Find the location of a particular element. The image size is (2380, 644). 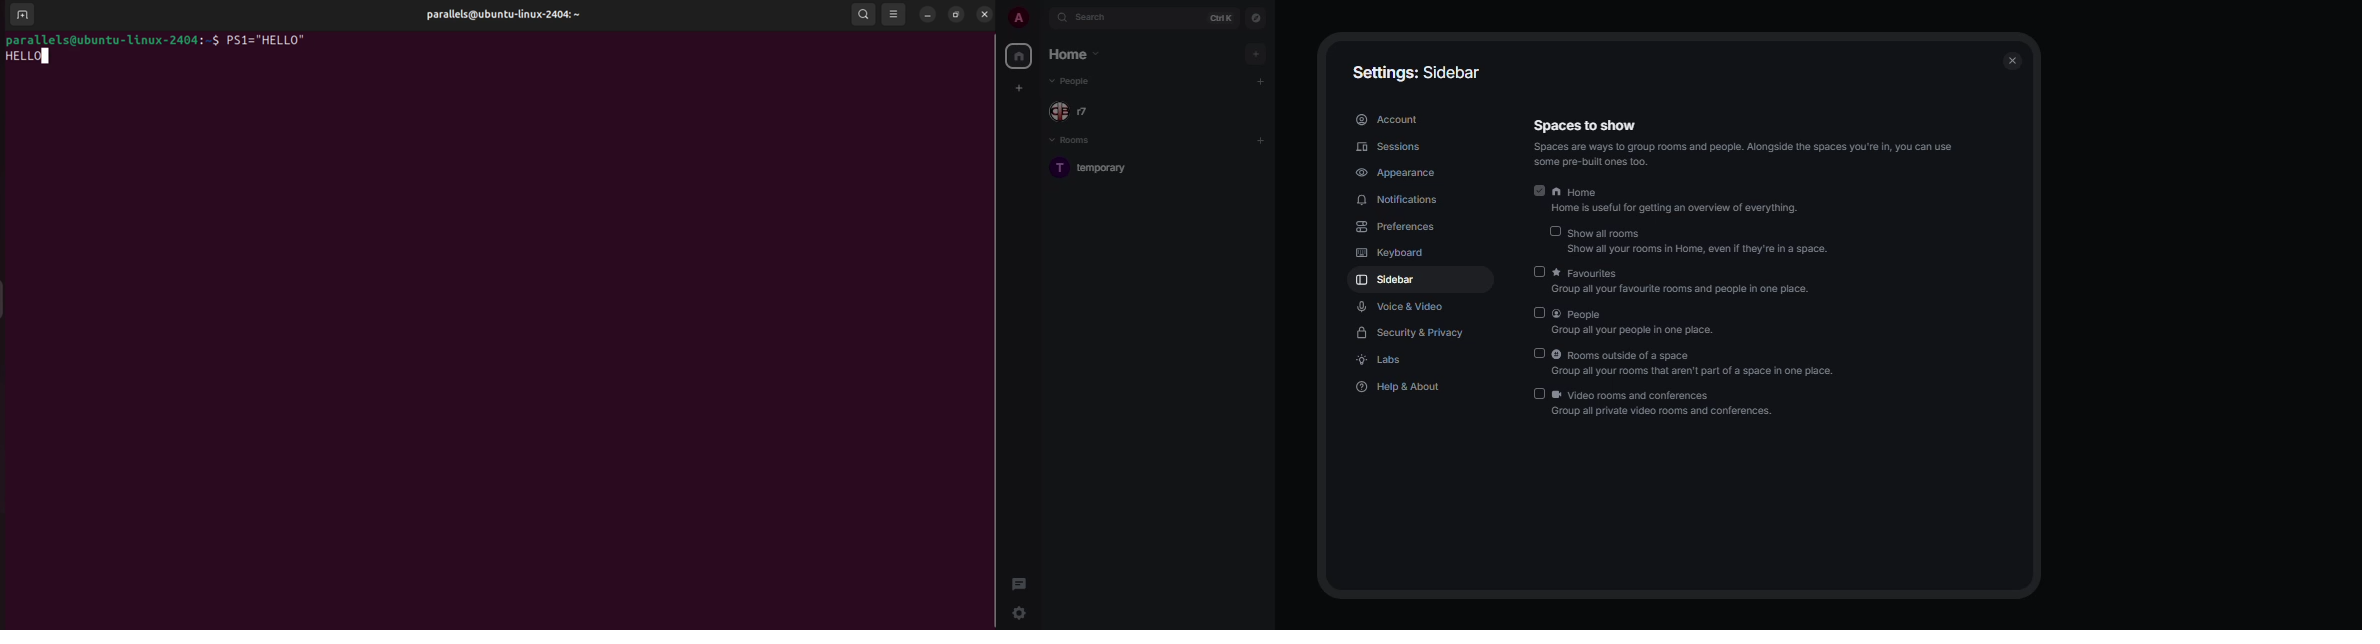

preferences is located at coordinates (1394, 227).